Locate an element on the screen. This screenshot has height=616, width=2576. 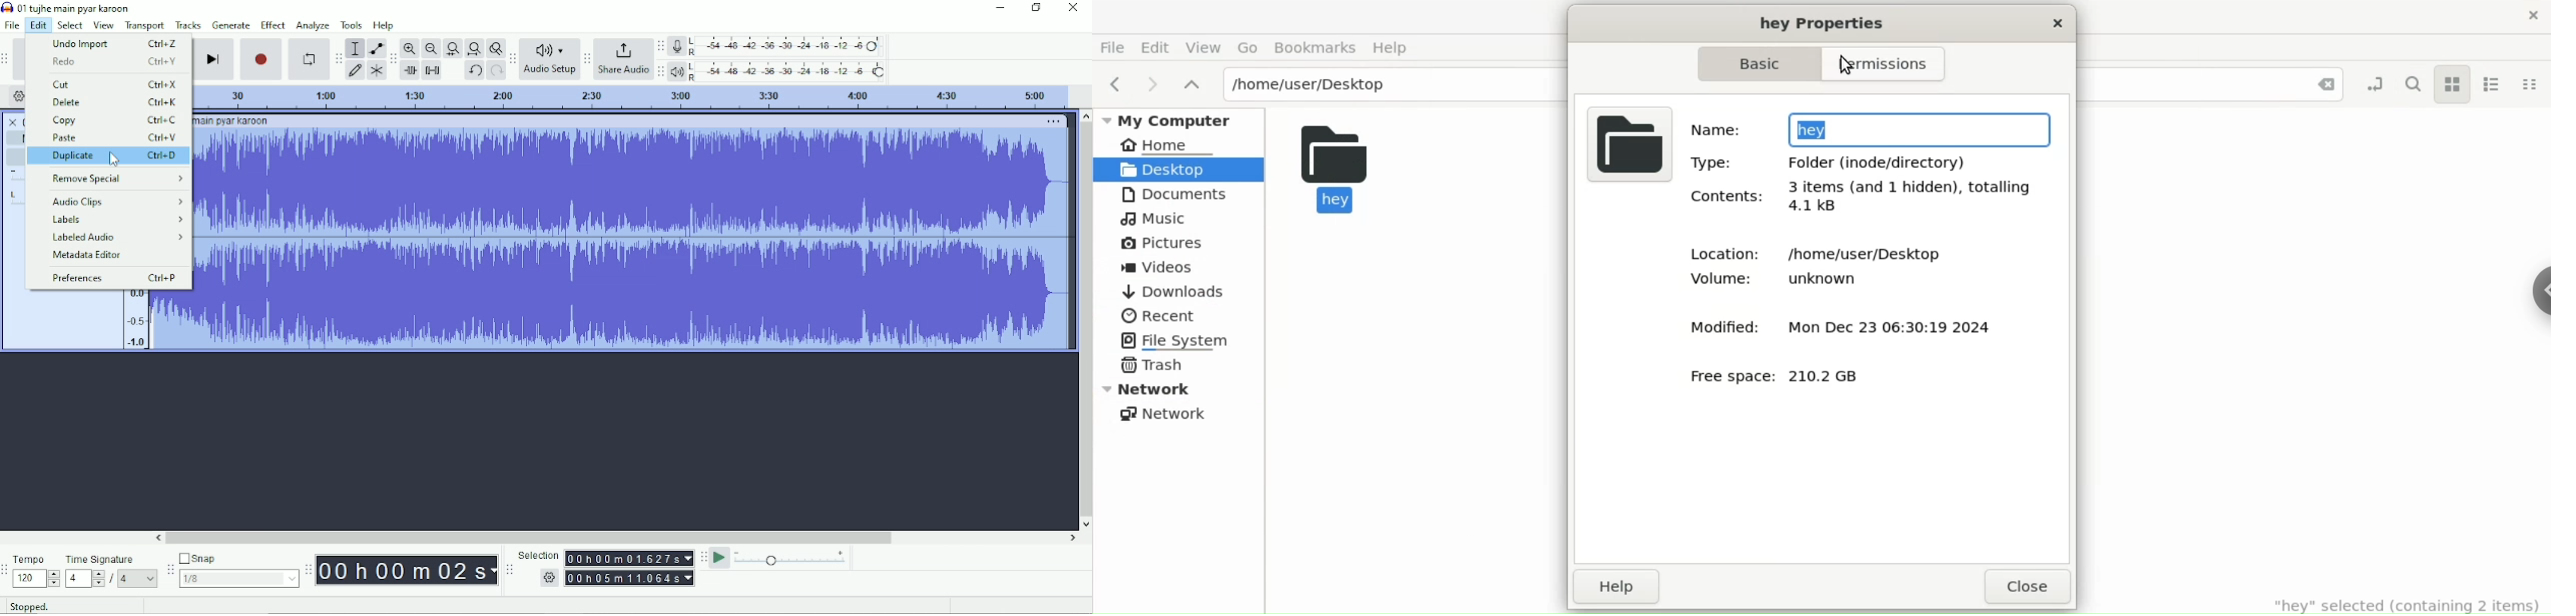
Zoom In is located at coordinates (410, 48).